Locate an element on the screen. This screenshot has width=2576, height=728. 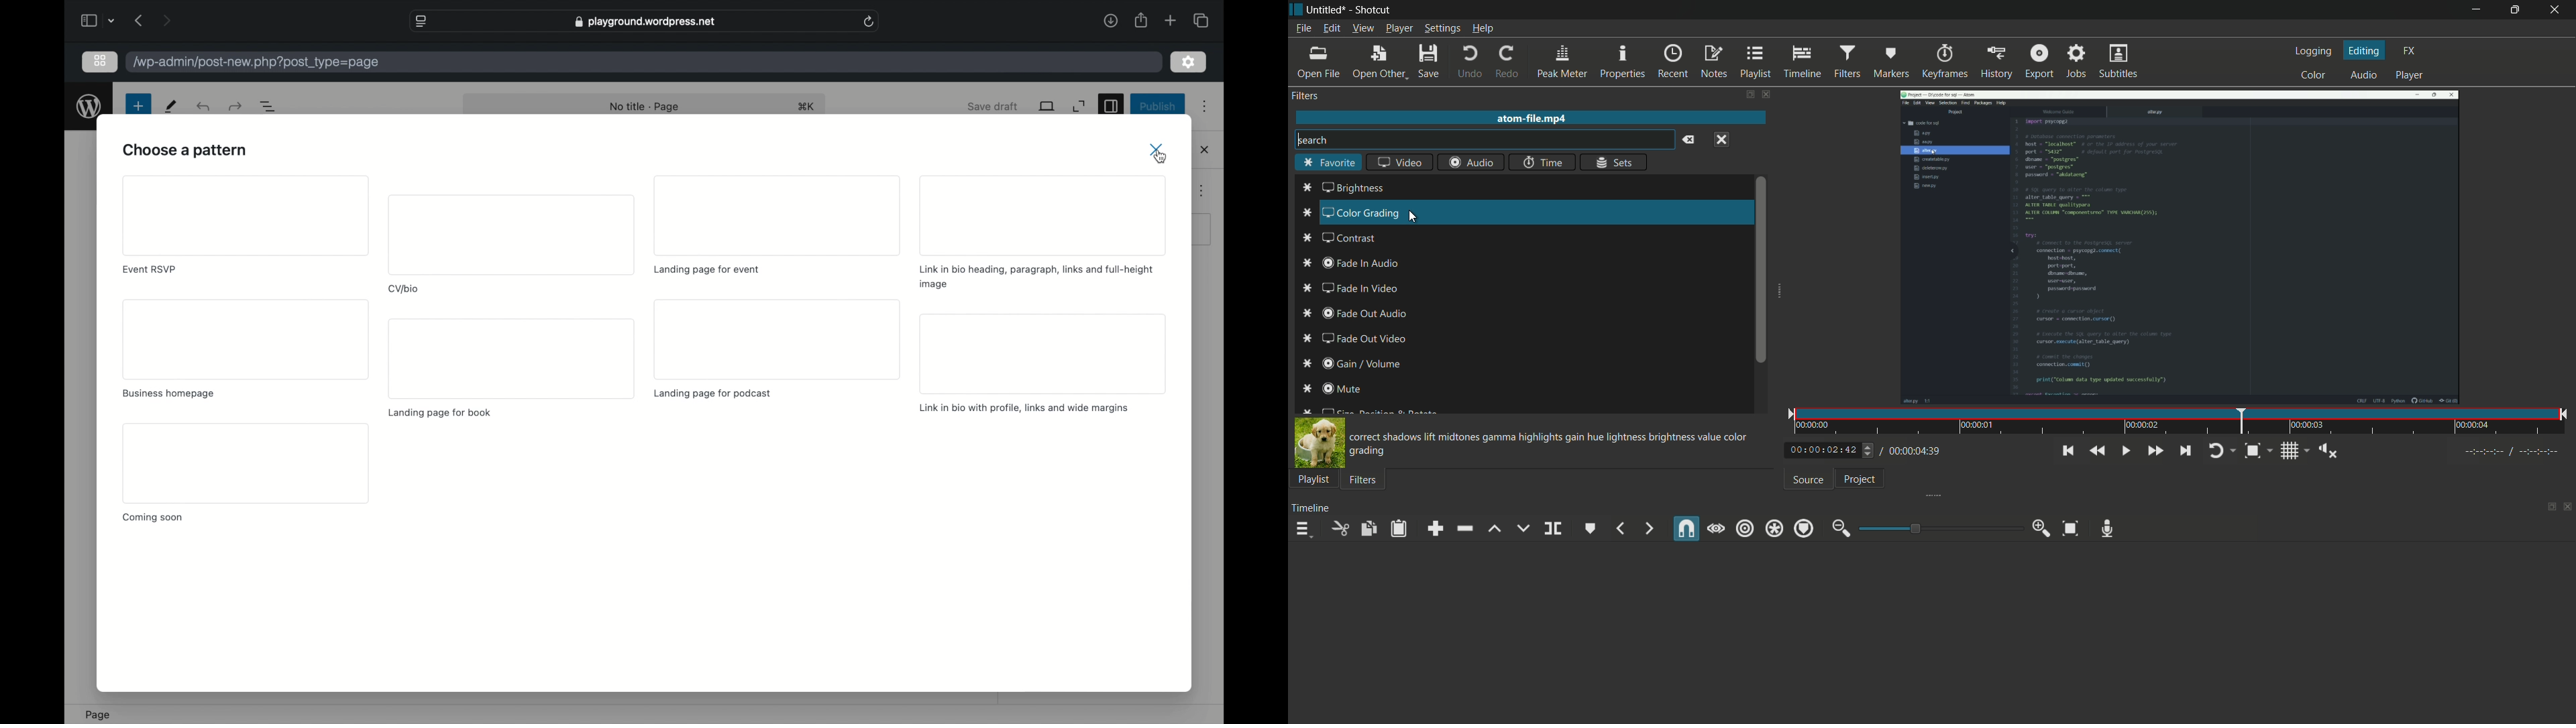
export is located at coordinates (2040, 60).